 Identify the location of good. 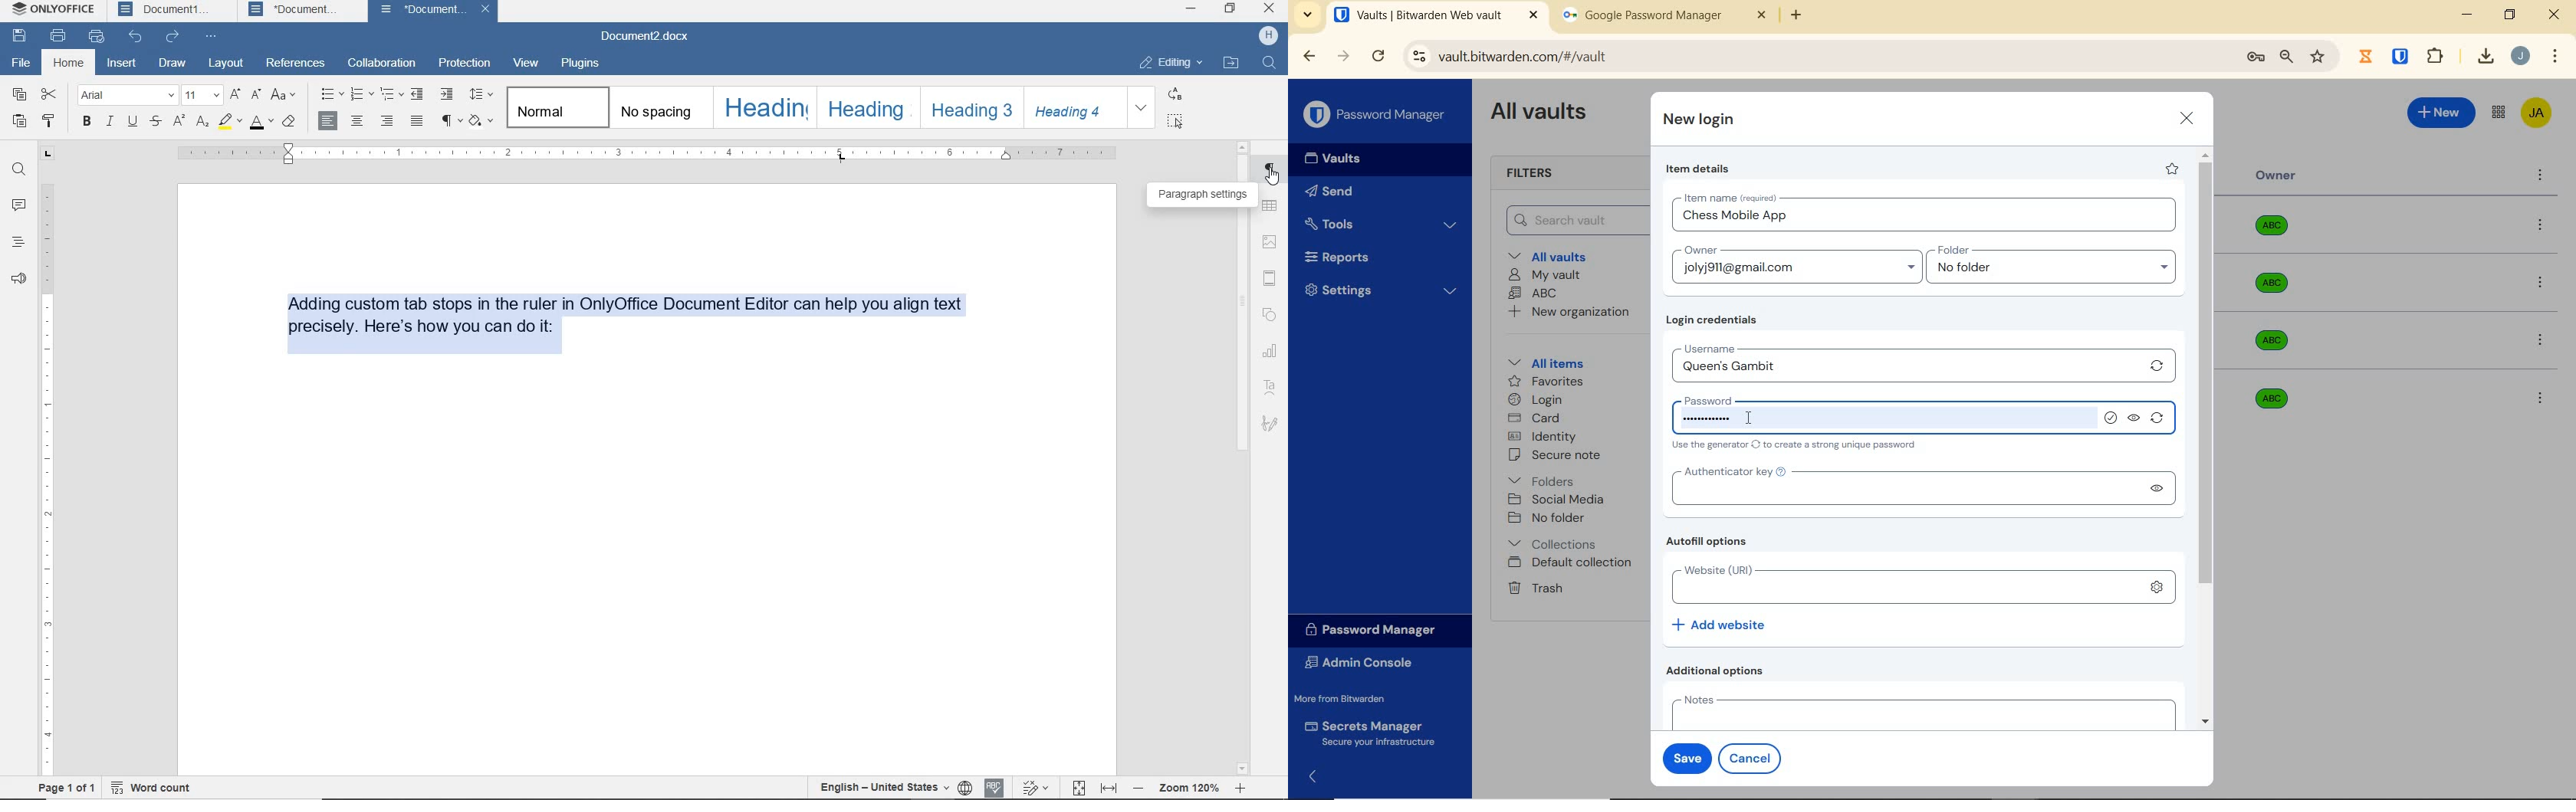
(2112, 418).